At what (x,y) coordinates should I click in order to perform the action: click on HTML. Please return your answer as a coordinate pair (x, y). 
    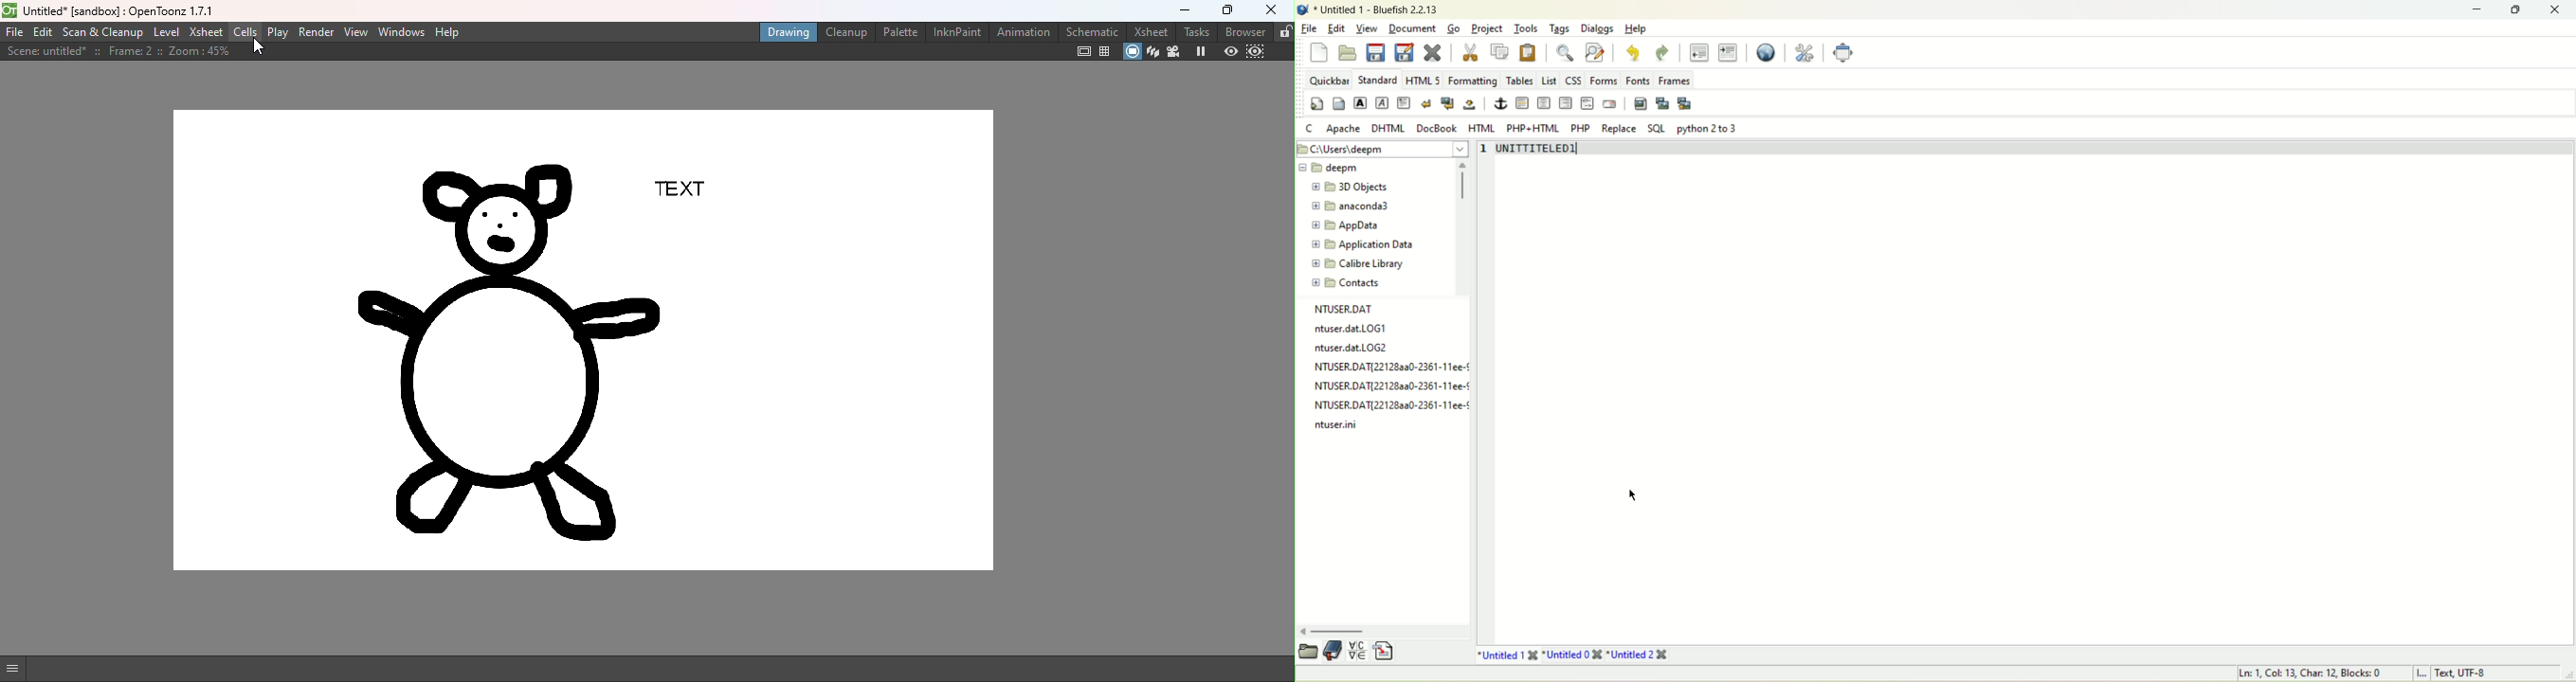
    Looking at the image, I should click on (1480, 127).